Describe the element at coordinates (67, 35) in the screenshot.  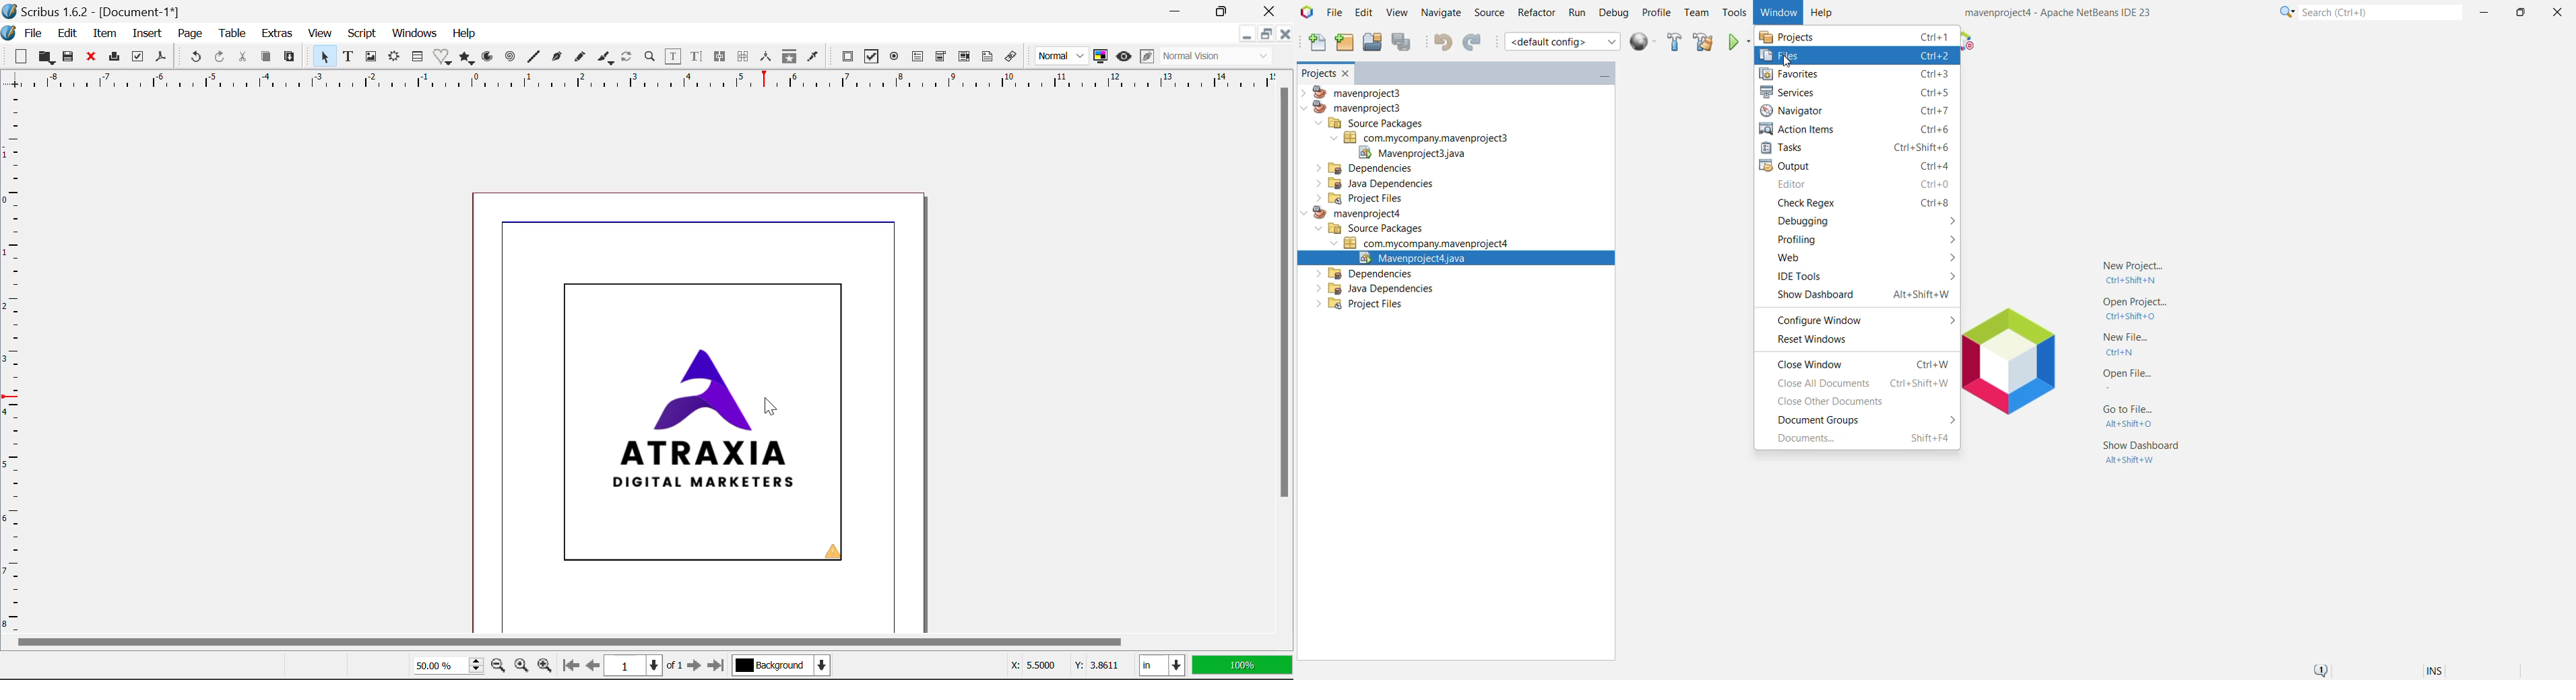
I see `Edit` at that location.